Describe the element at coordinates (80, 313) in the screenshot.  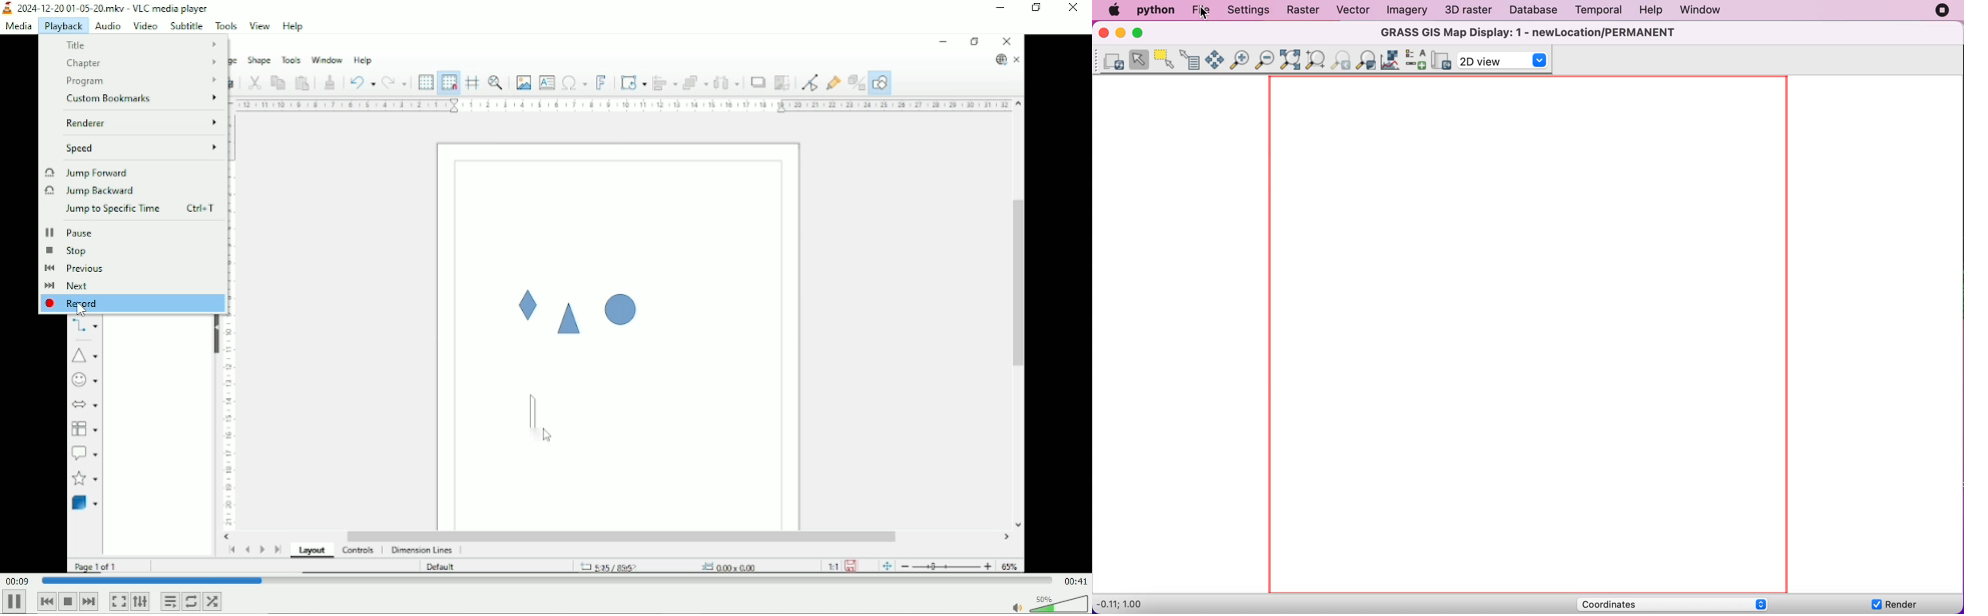
I see `Cursor` at that location.